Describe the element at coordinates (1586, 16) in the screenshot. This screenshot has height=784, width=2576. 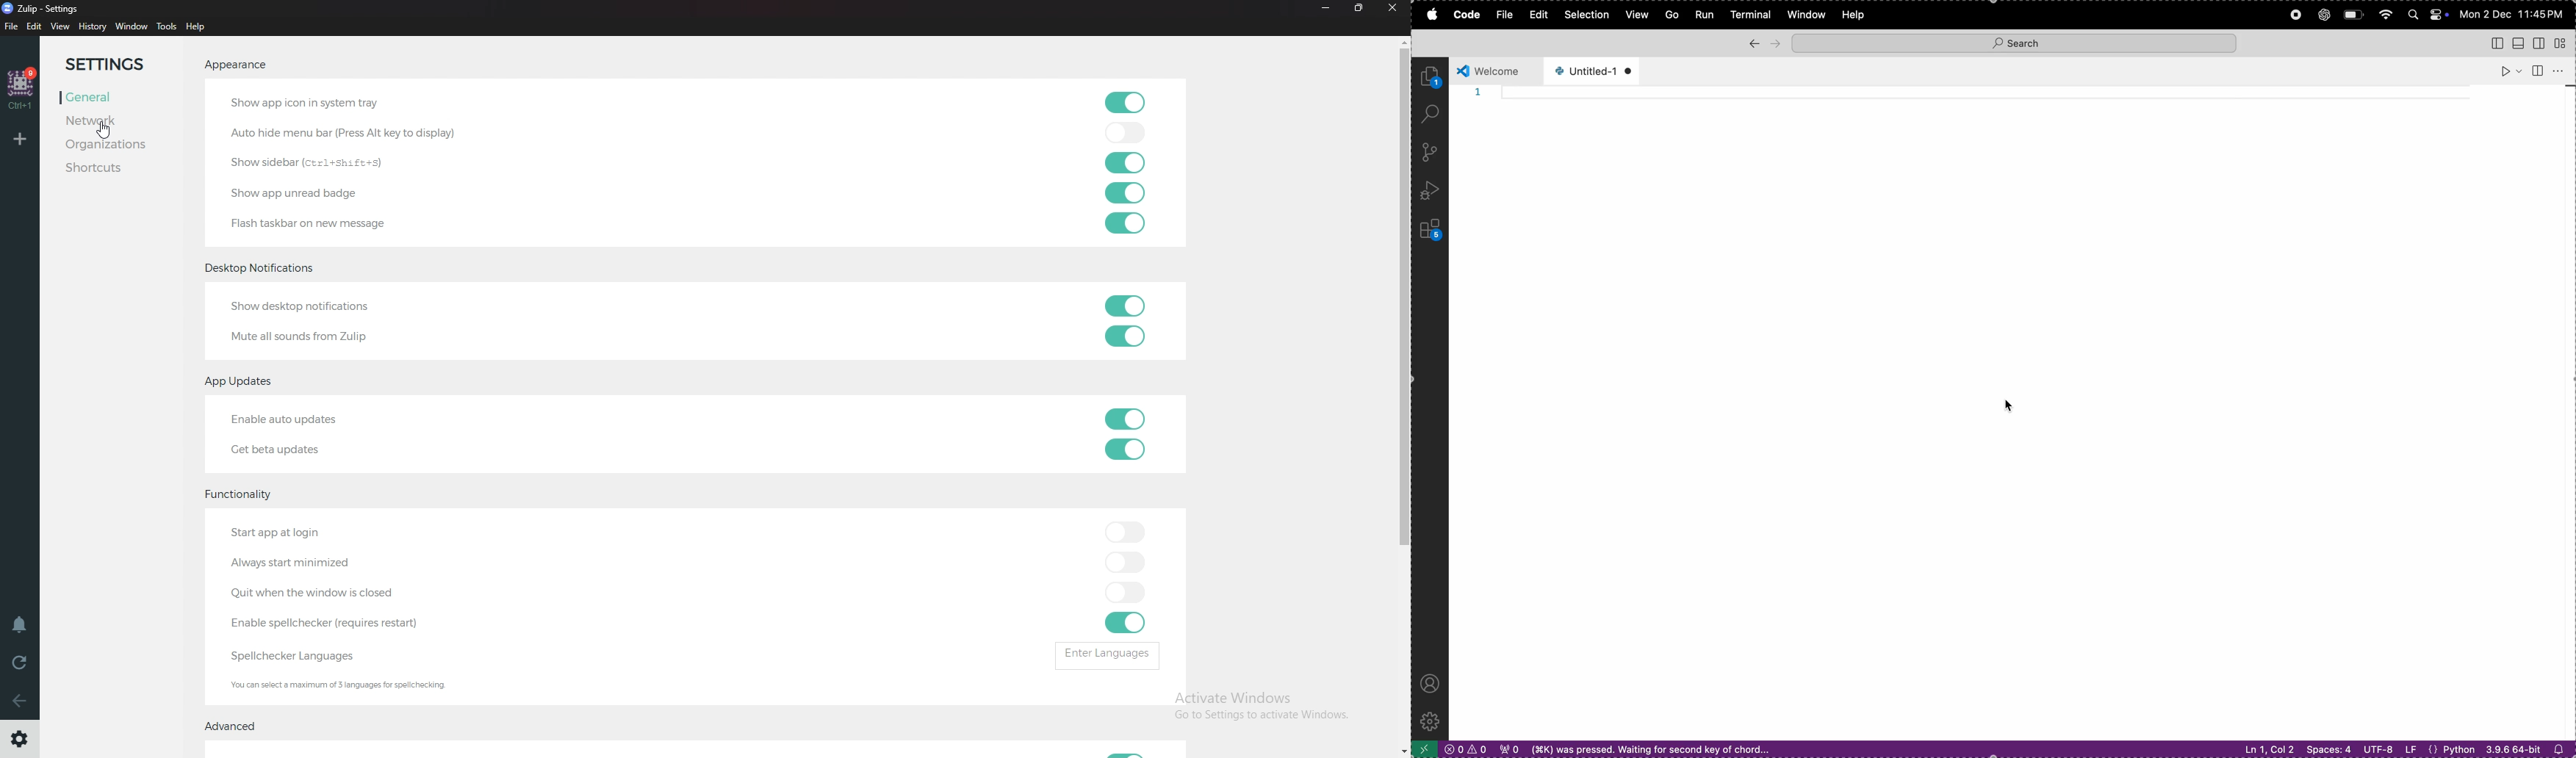
I see `selection` at that location.